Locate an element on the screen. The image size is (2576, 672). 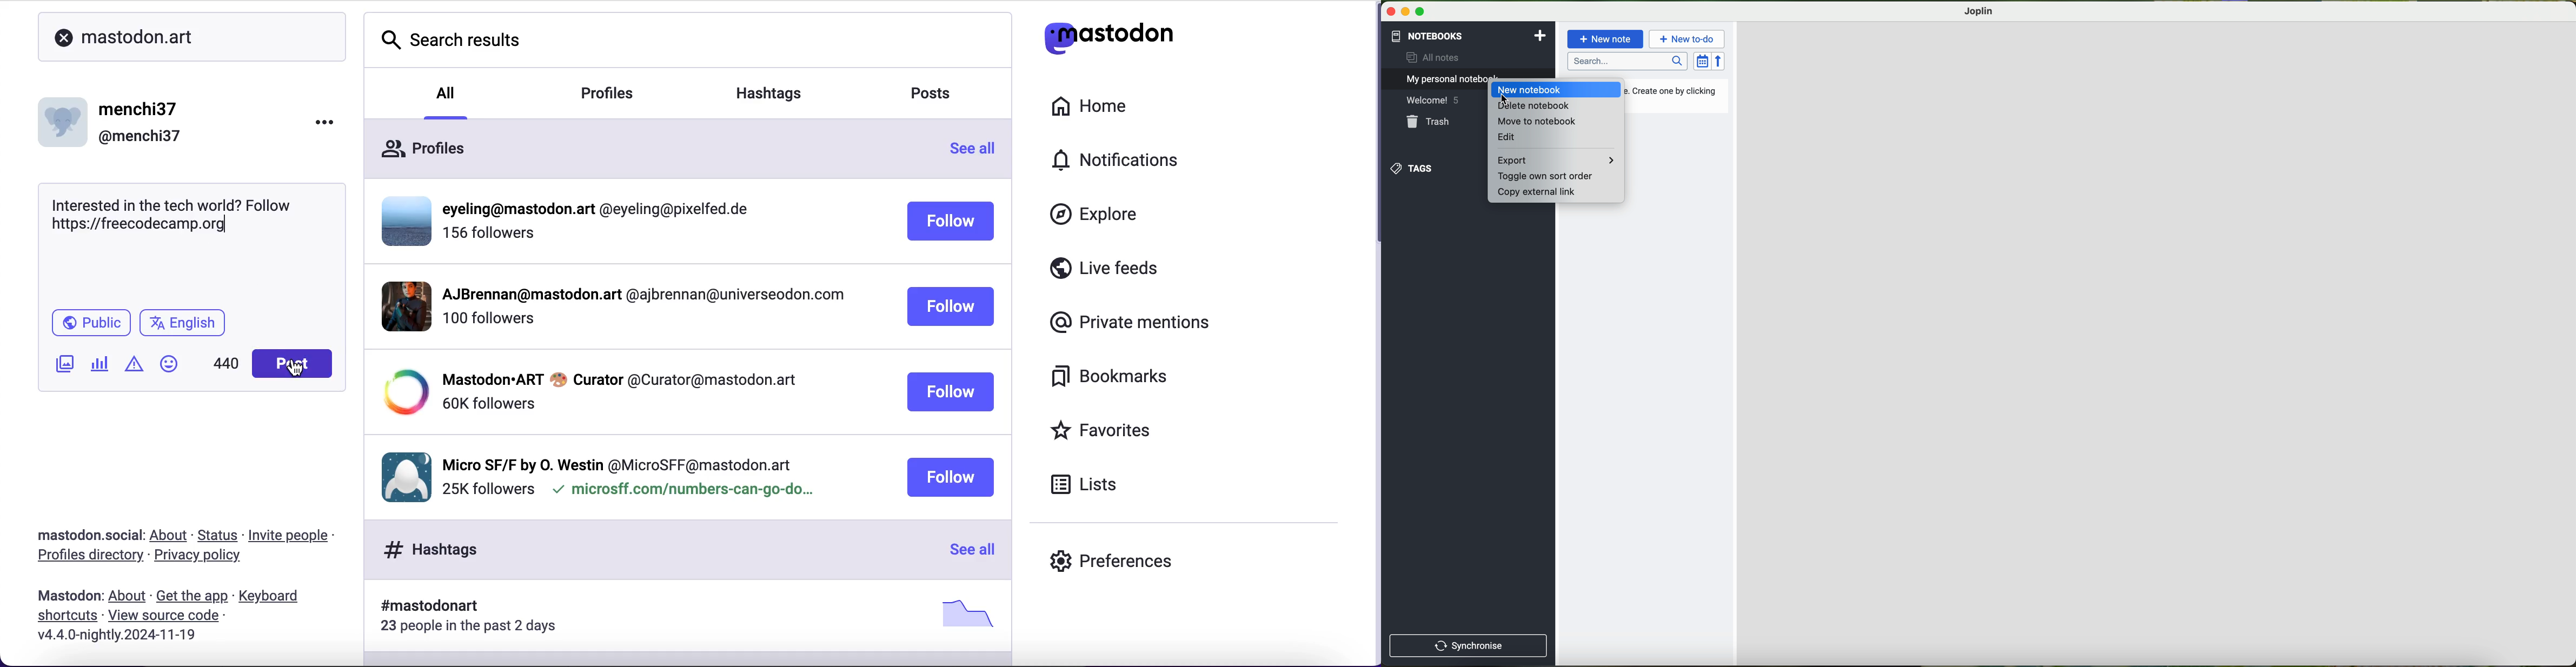
private mentions is located at coordinates (1130, 321).